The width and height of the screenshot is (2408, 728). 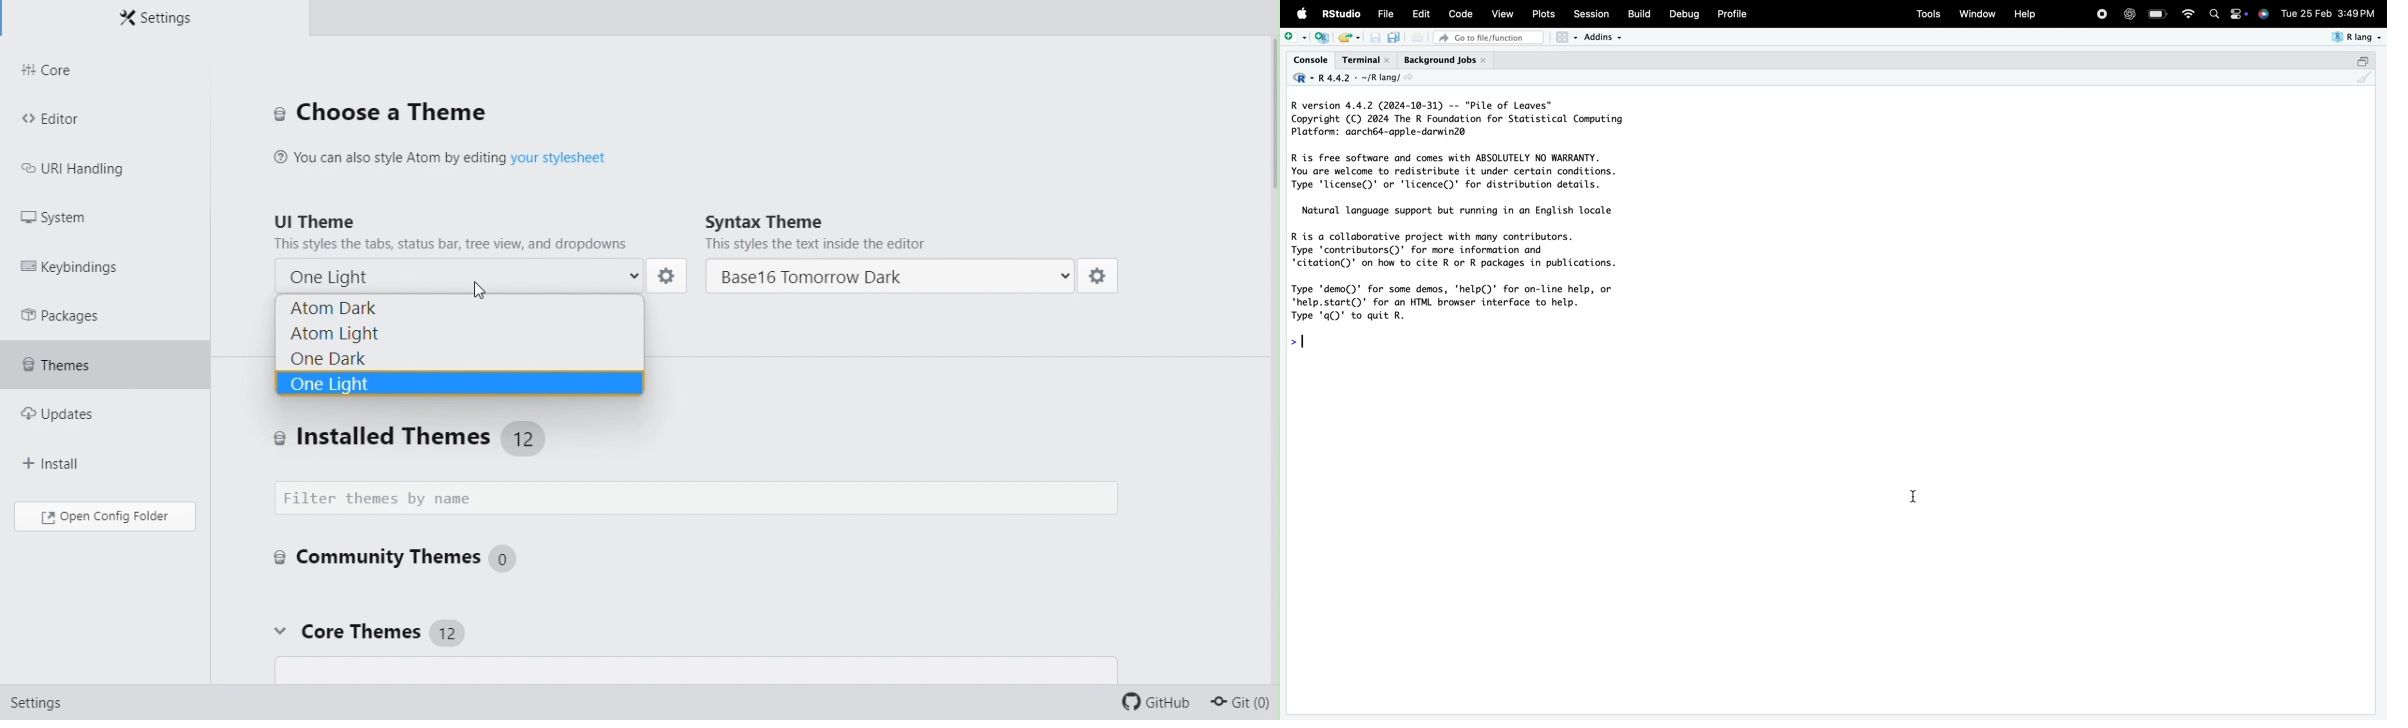 I want to click on Code, so click(x=1460, y=13).